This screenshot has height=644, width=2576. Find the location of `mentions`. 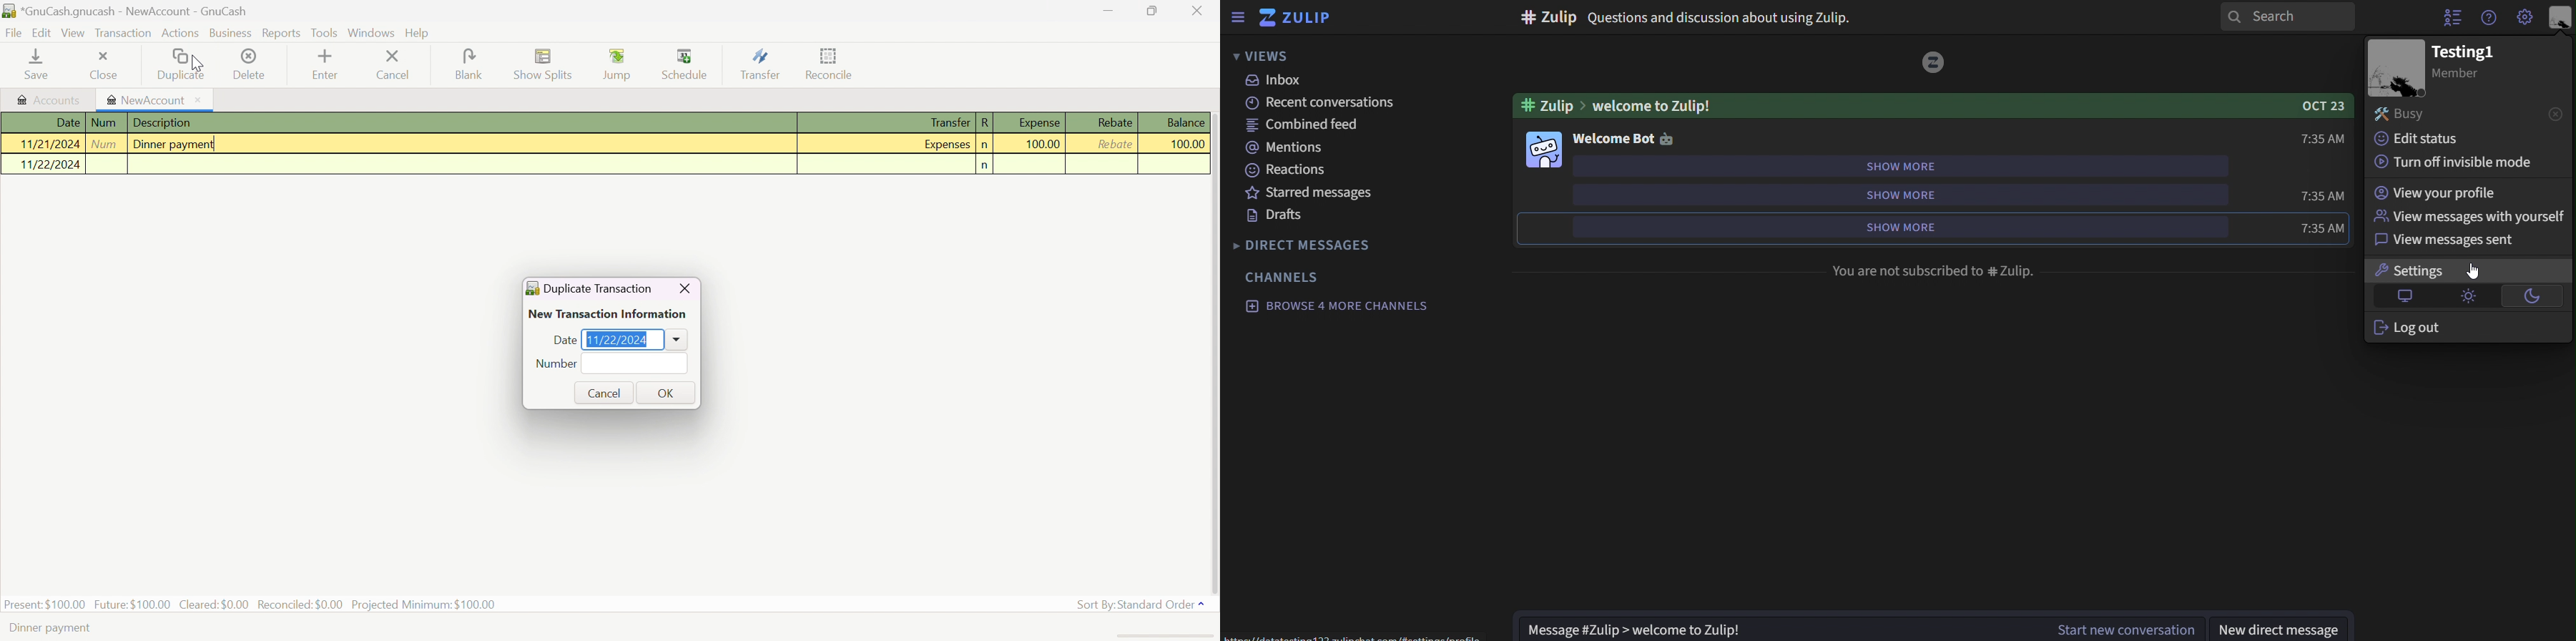

mentions is located at coordinates (1283, 147).